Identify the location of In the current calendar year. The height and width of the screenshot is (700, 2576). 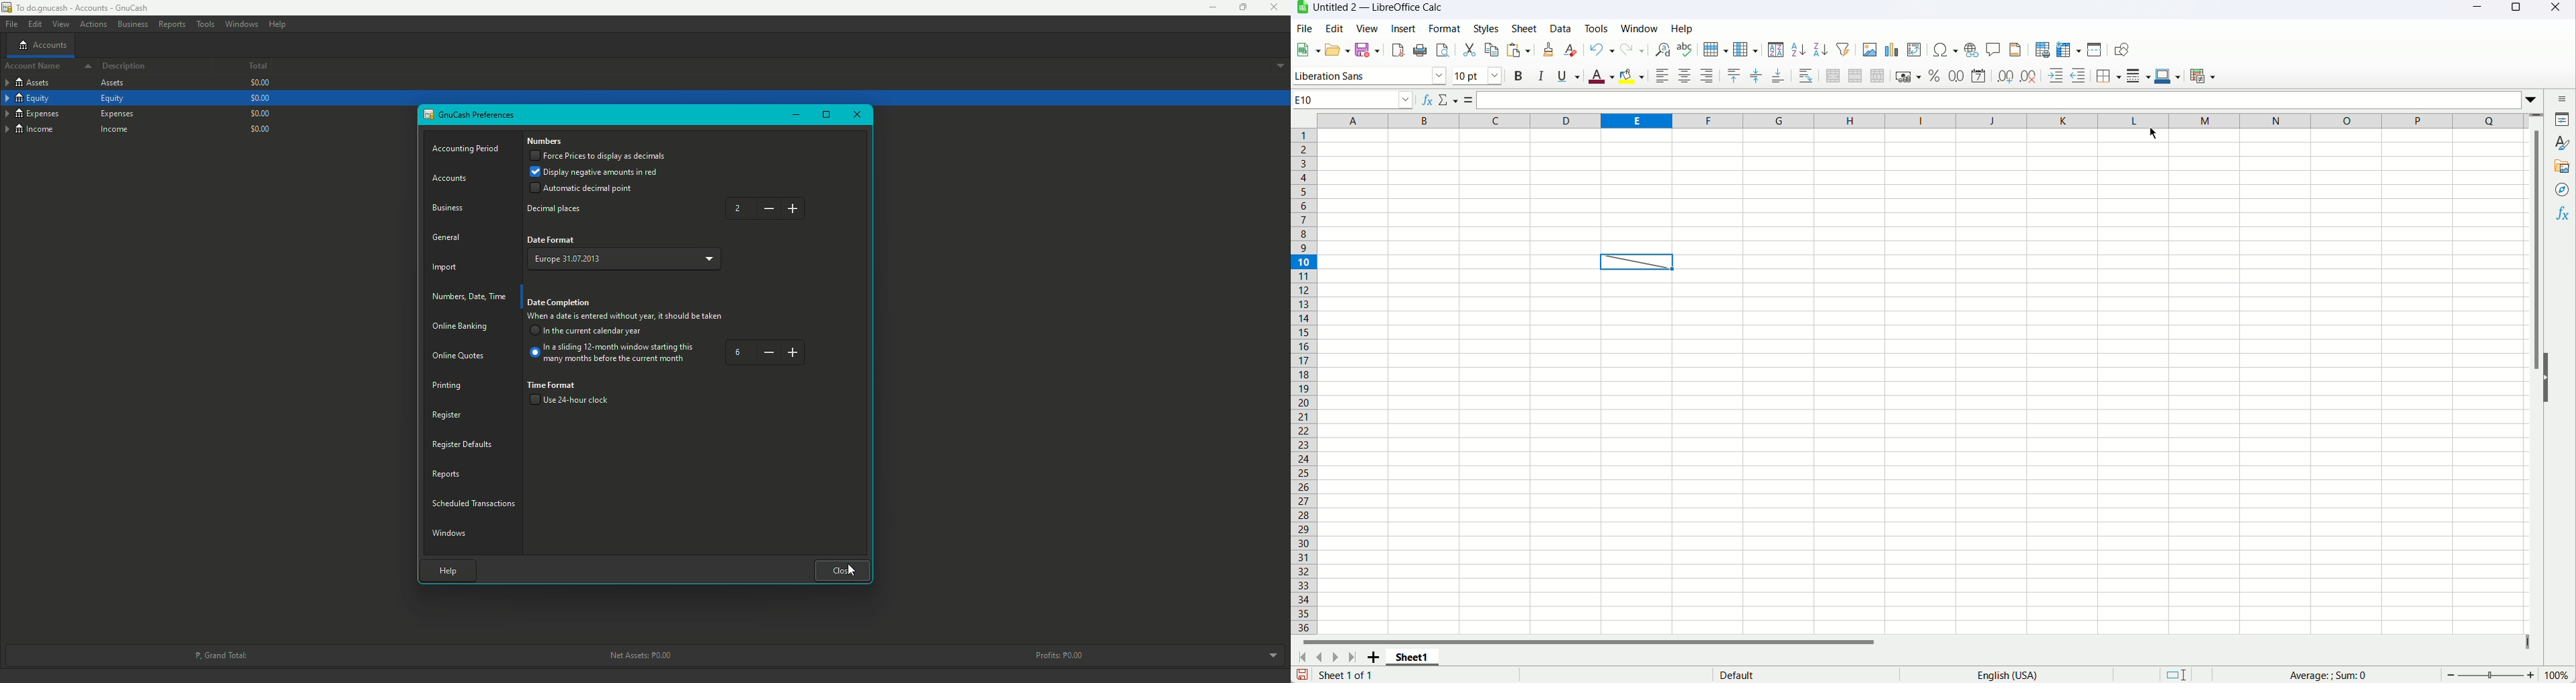
(588, 332).